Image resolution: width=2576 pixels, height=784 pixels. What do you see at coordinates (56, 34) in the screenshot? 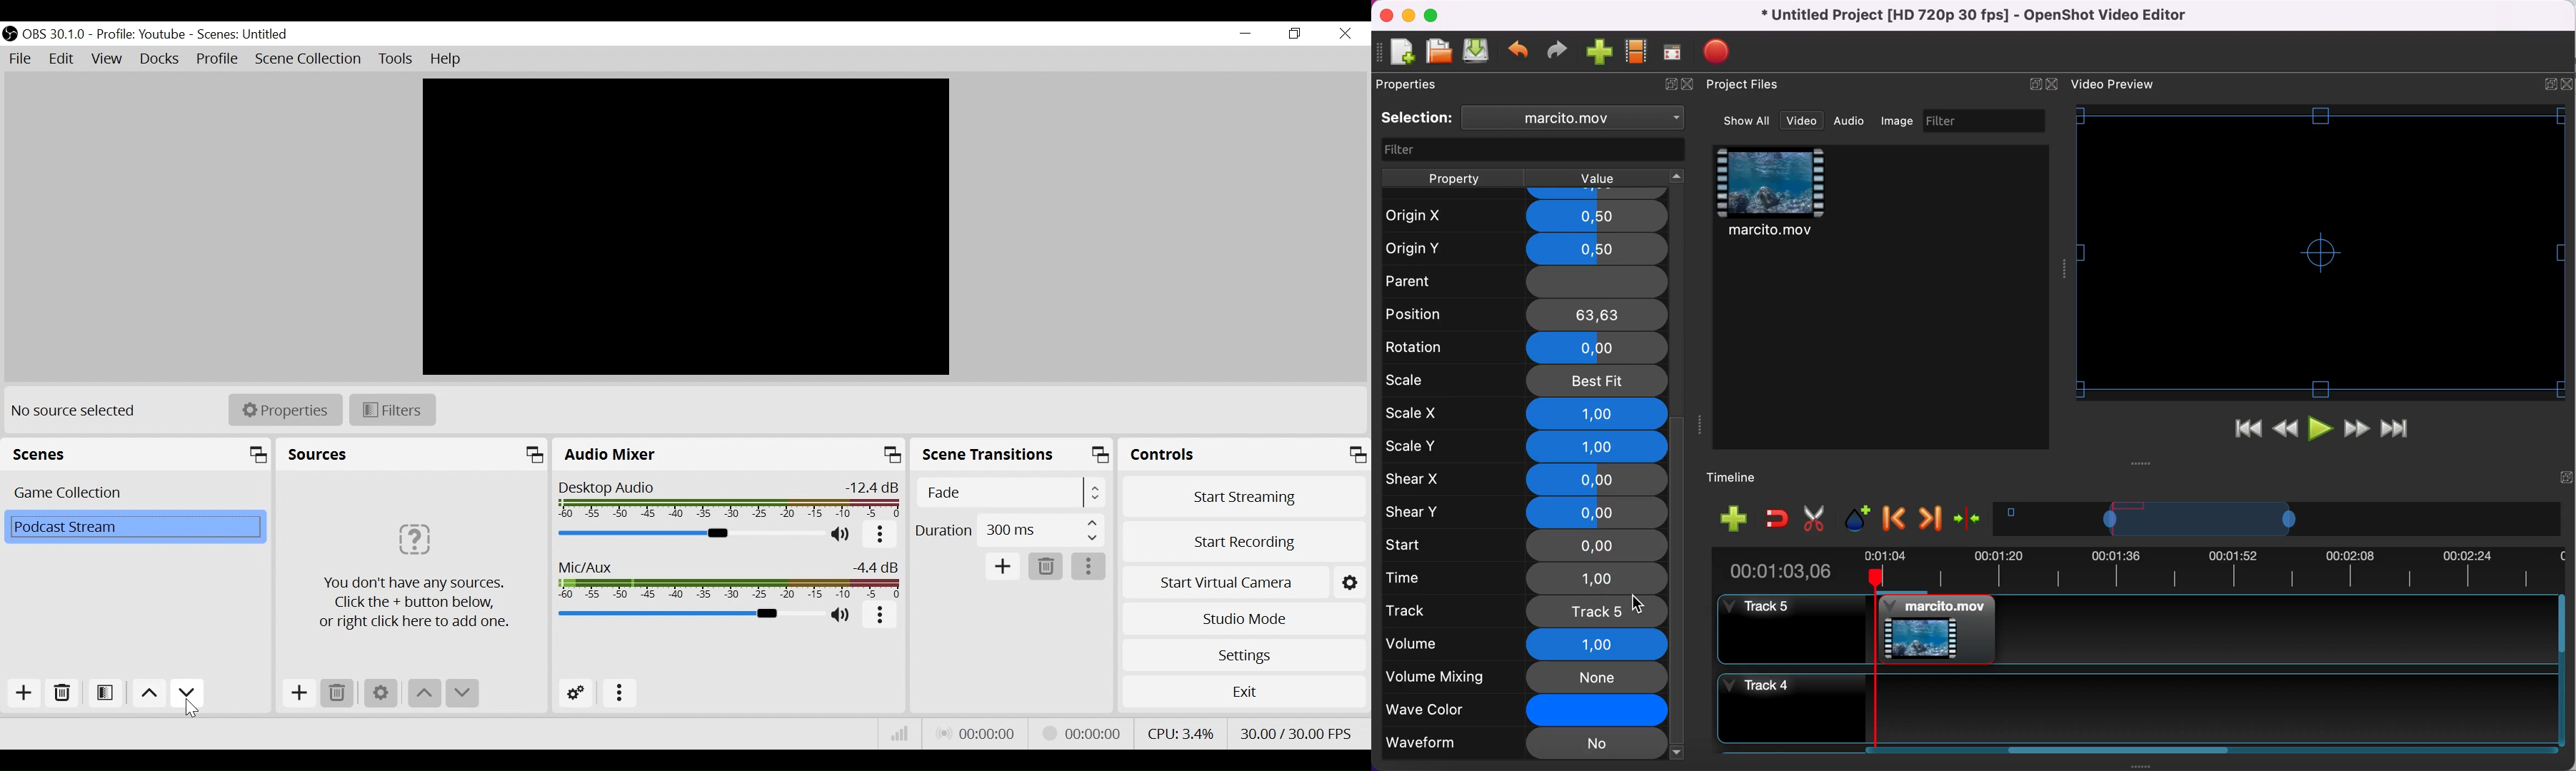
I see `OBS Version` at bounding box center [56, 34].